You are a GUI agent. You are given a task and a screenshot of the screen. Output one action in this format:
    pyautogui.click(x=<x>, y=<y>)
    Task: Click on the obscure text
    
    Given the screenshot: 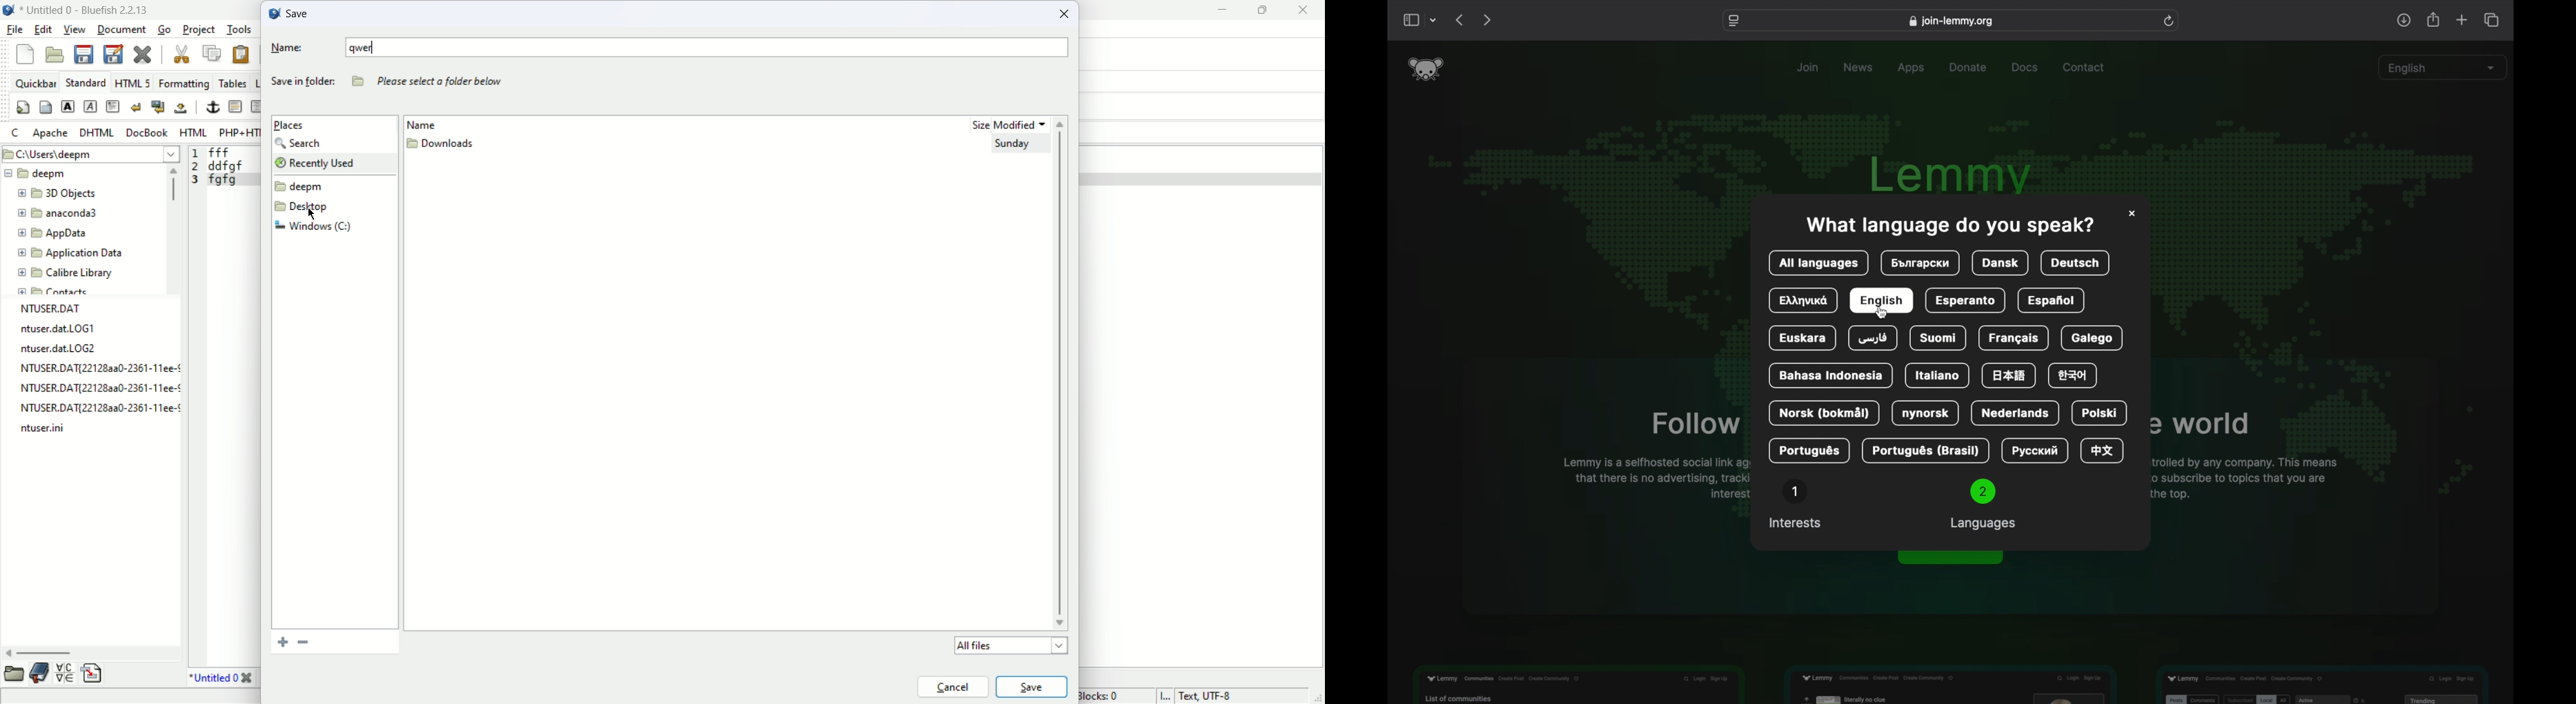 What is the action you would take?
    pyautogui.click(x=2244, y=477)
    